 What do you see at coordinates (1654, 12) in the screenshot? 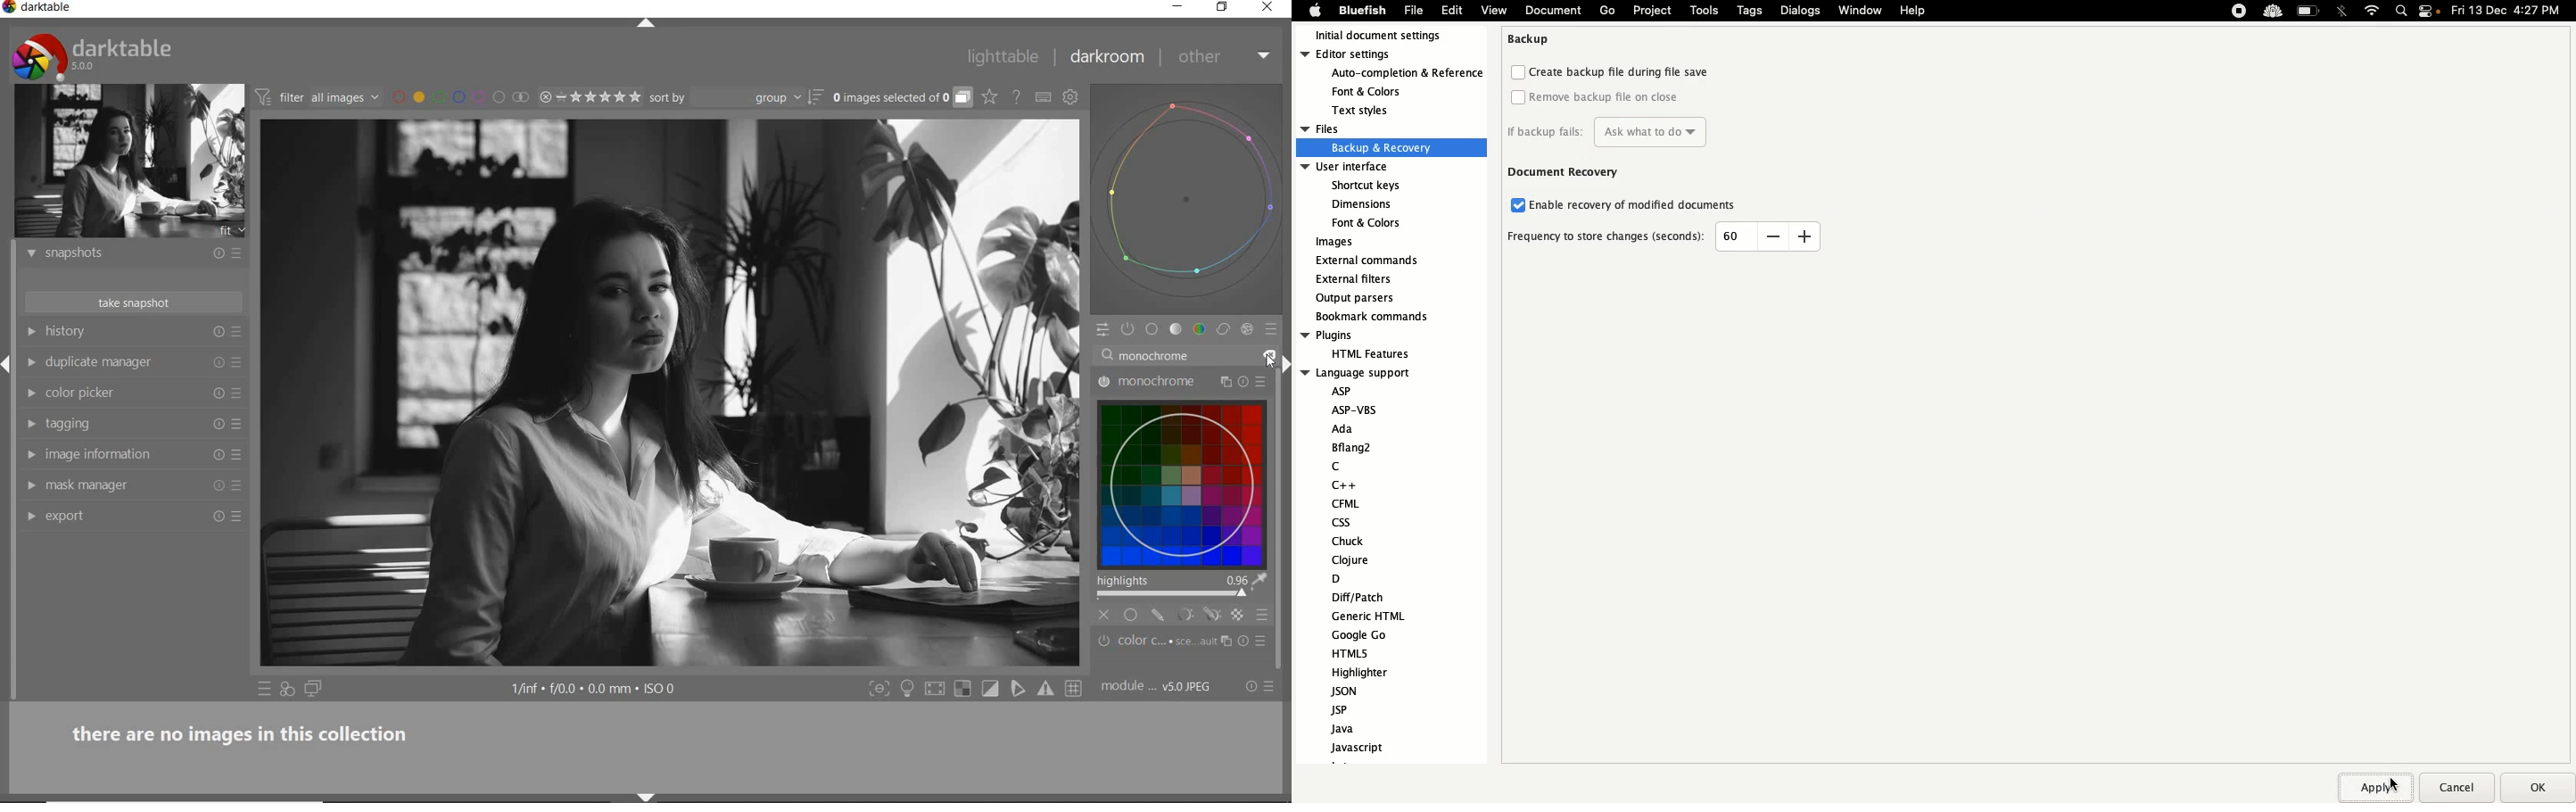
I see `Project ` at bounding box center [1654, 12].